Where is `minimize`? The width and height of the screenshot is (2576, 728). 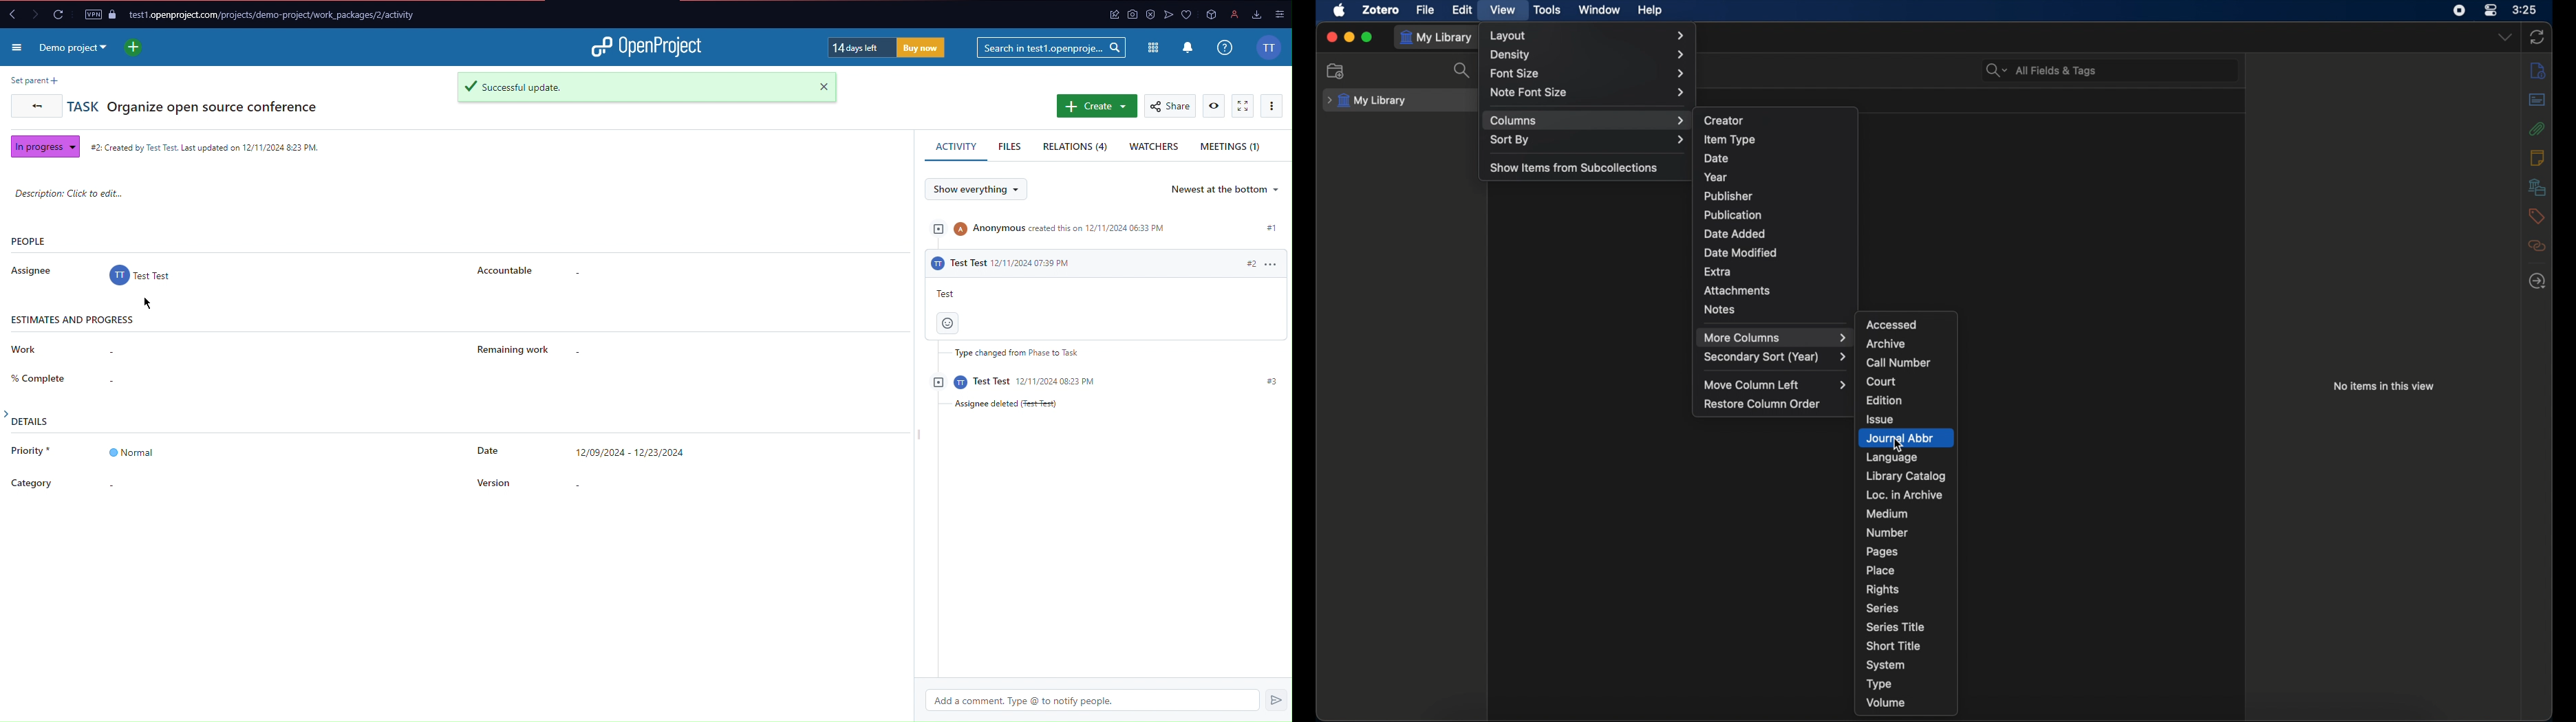
minimize is located at coordinates (1350, 37).